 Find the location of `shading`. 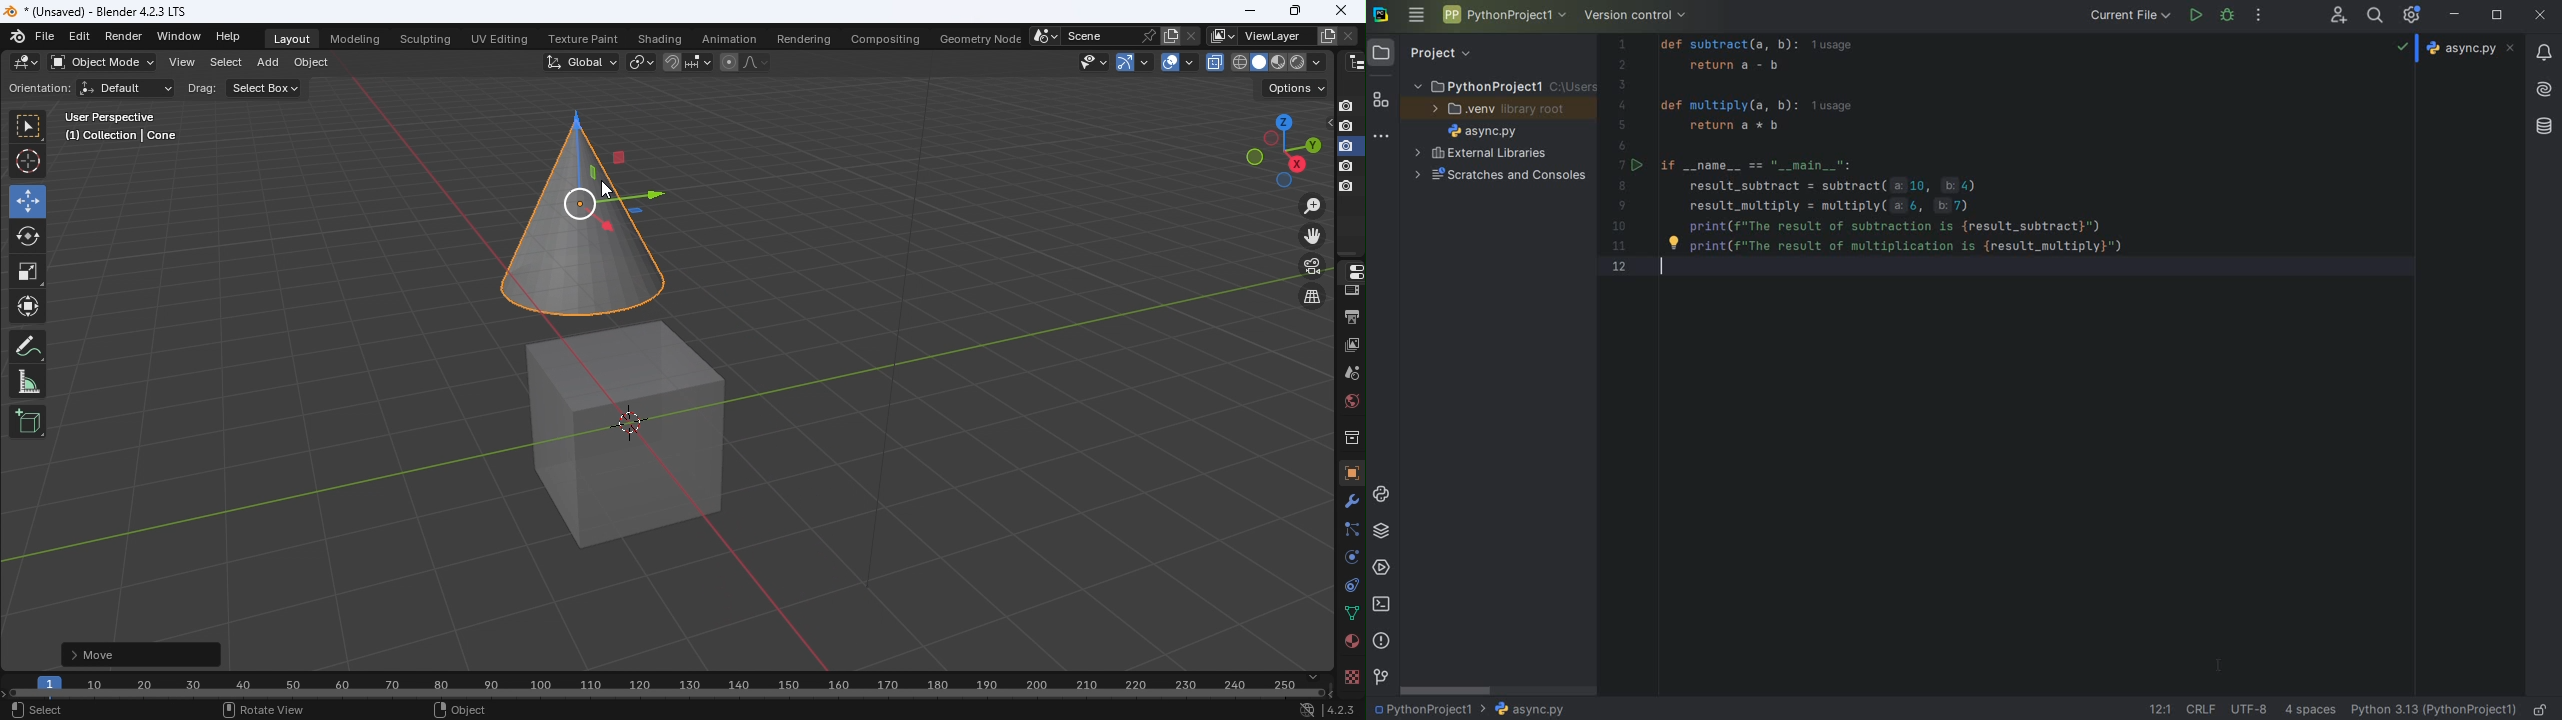

shading is located at coordinates (1315, 61).